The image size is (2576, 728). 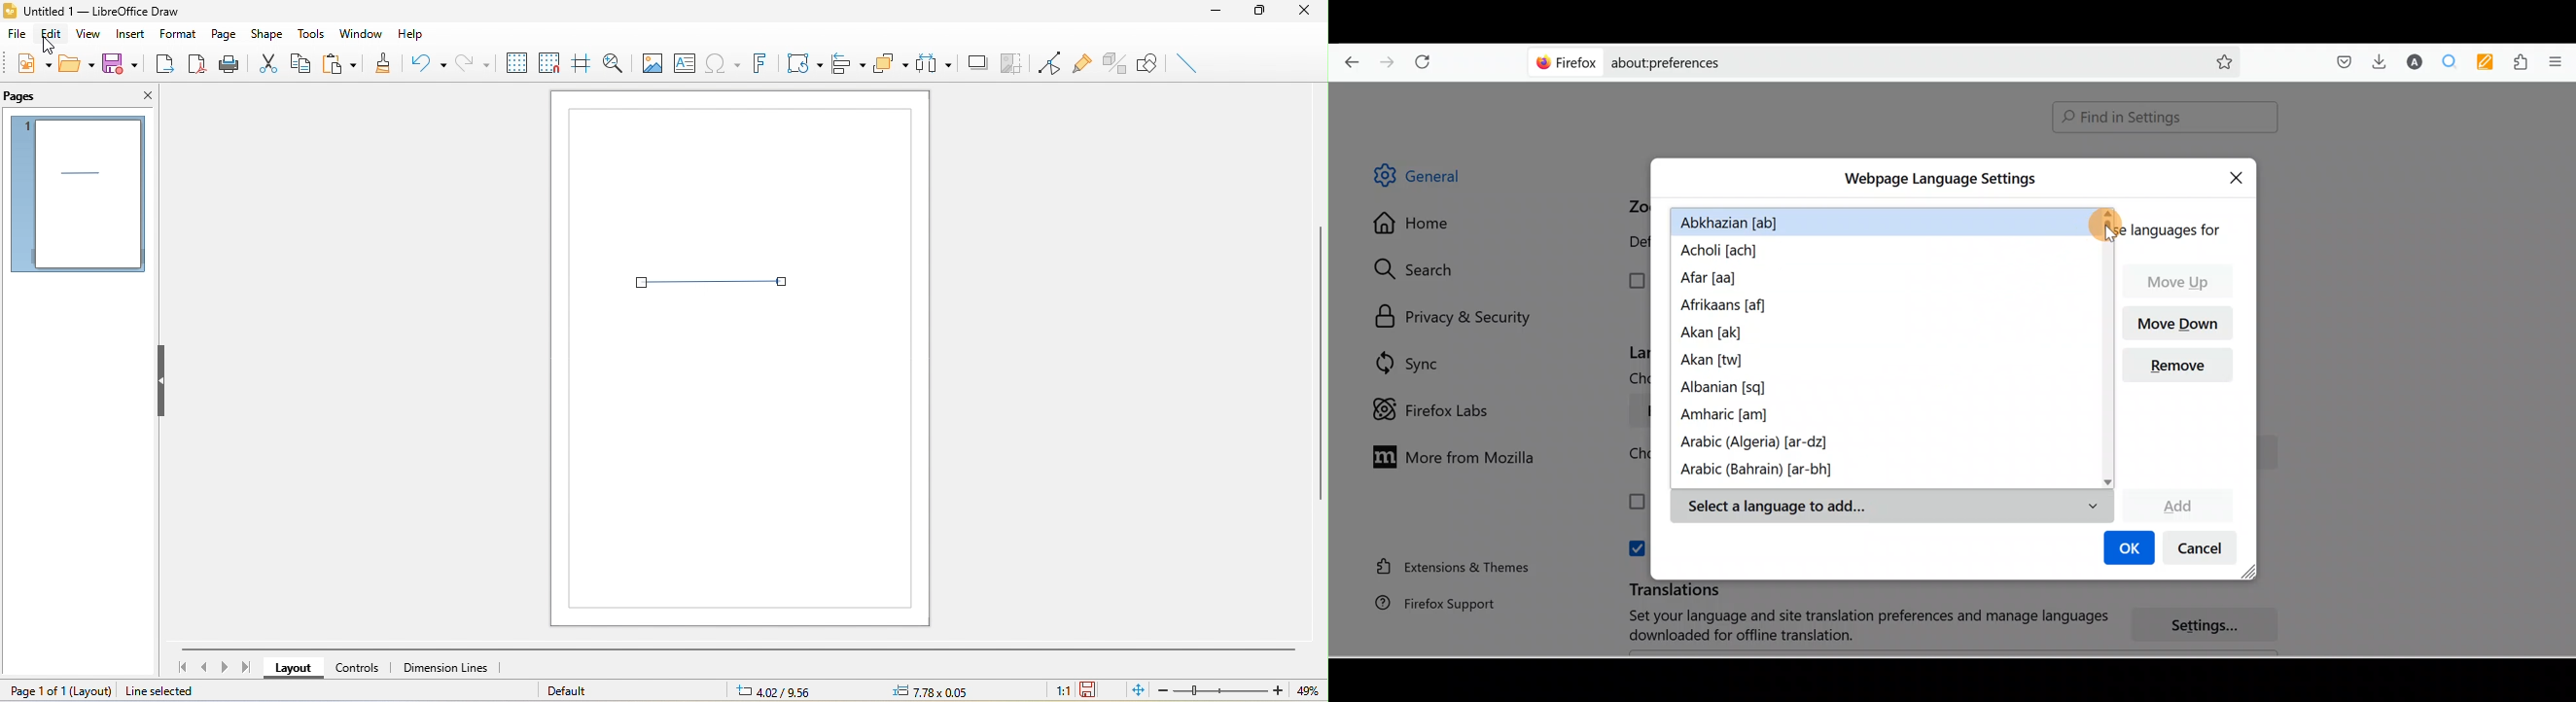 I want to click on export directly a pdf, so click(x=197, y=66).